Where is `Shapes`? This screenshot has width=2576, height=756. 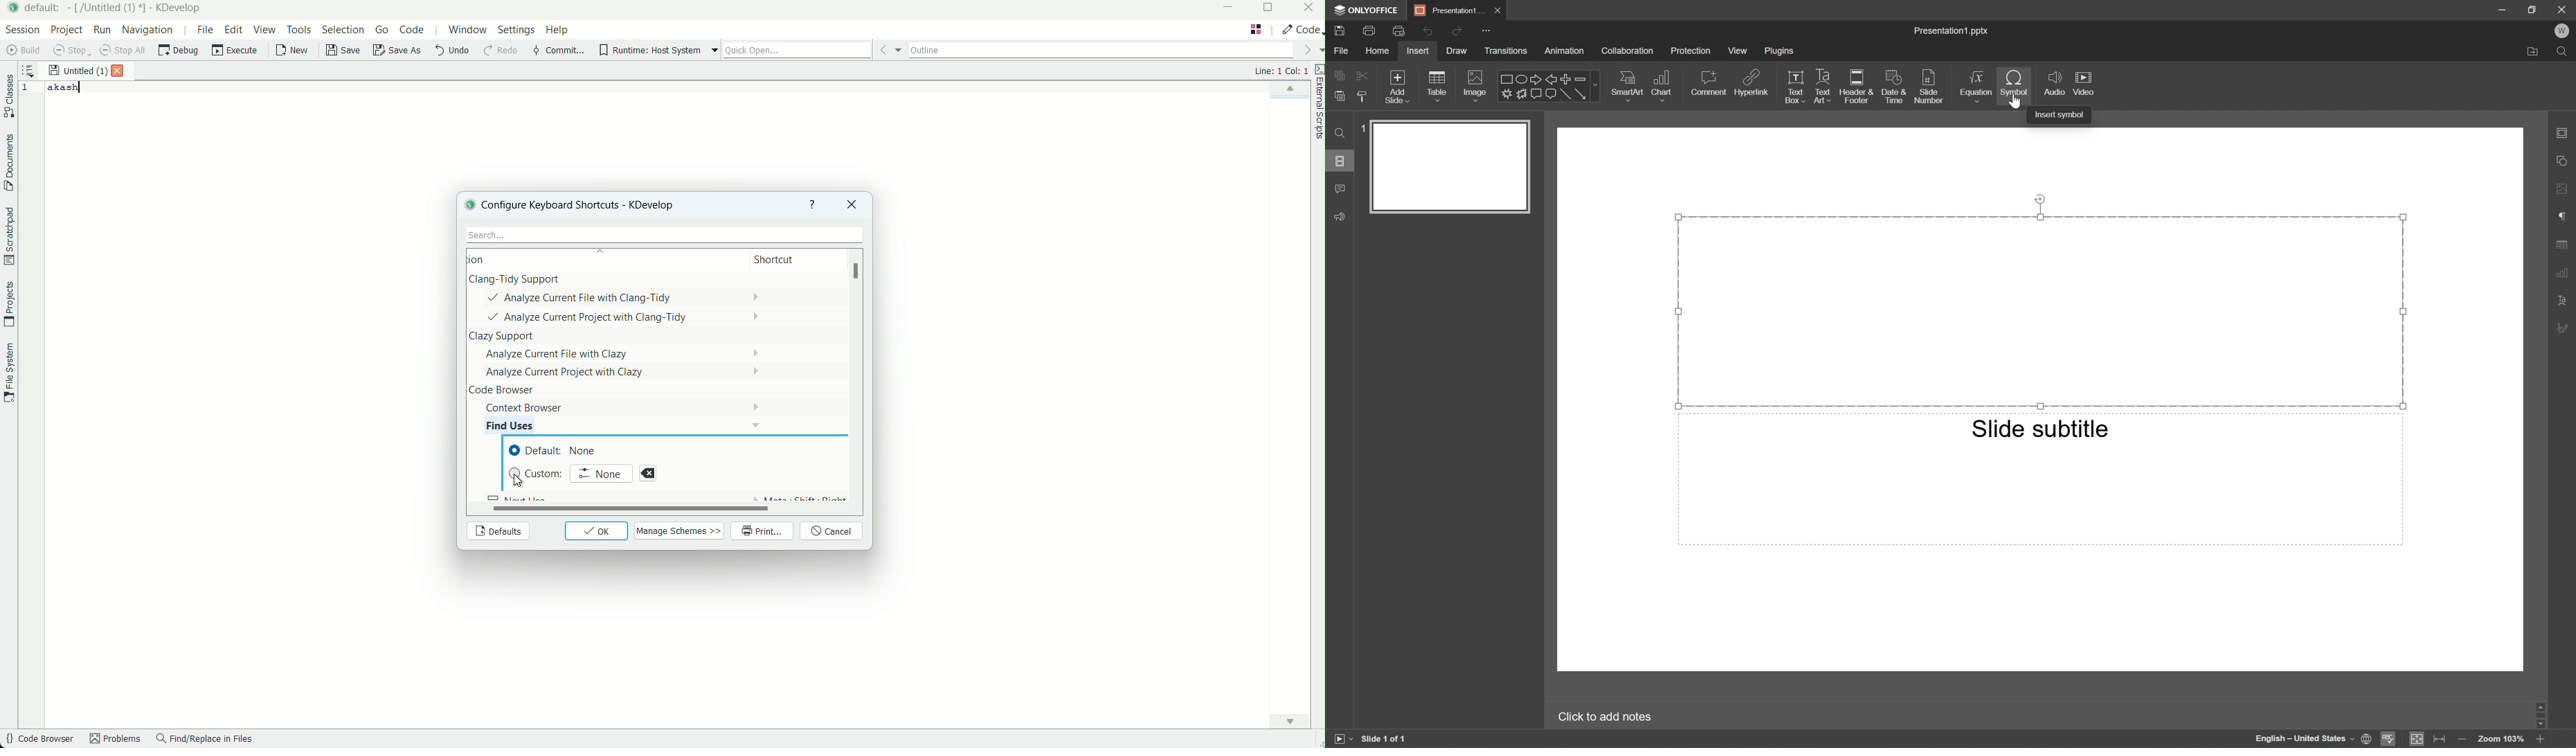 Shapes is located at coordinates (1550, 86).